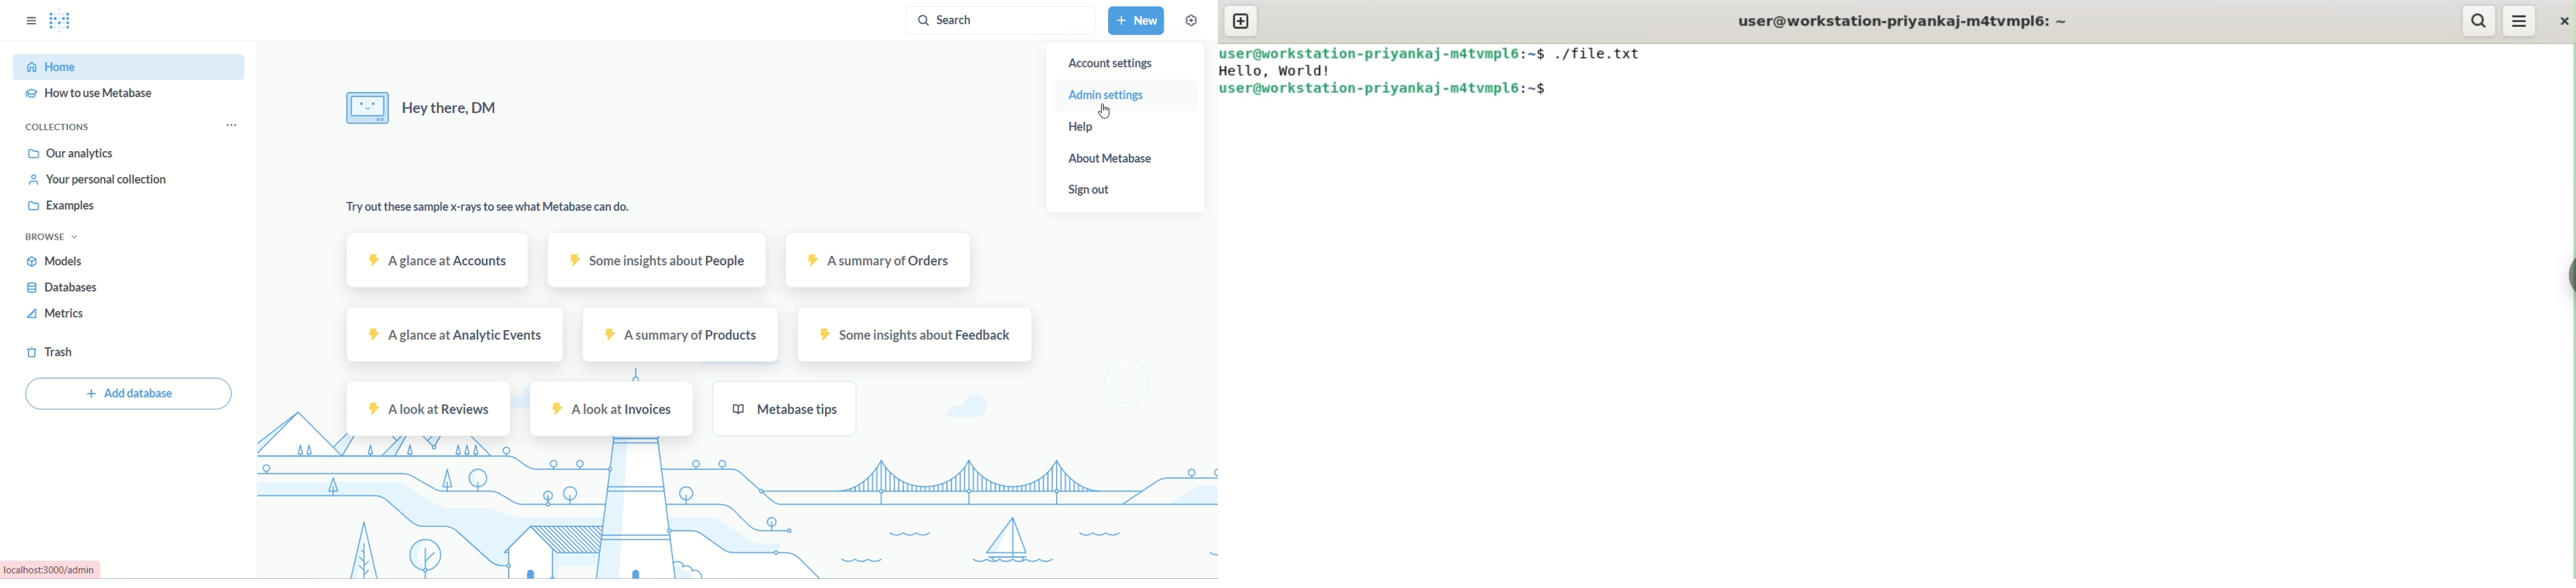 The height and width of the screenshot is (588, 2576). What do you see at coordinates (63, 24) in the screenshot?
I see `logo` at bounding box center [63, 24].